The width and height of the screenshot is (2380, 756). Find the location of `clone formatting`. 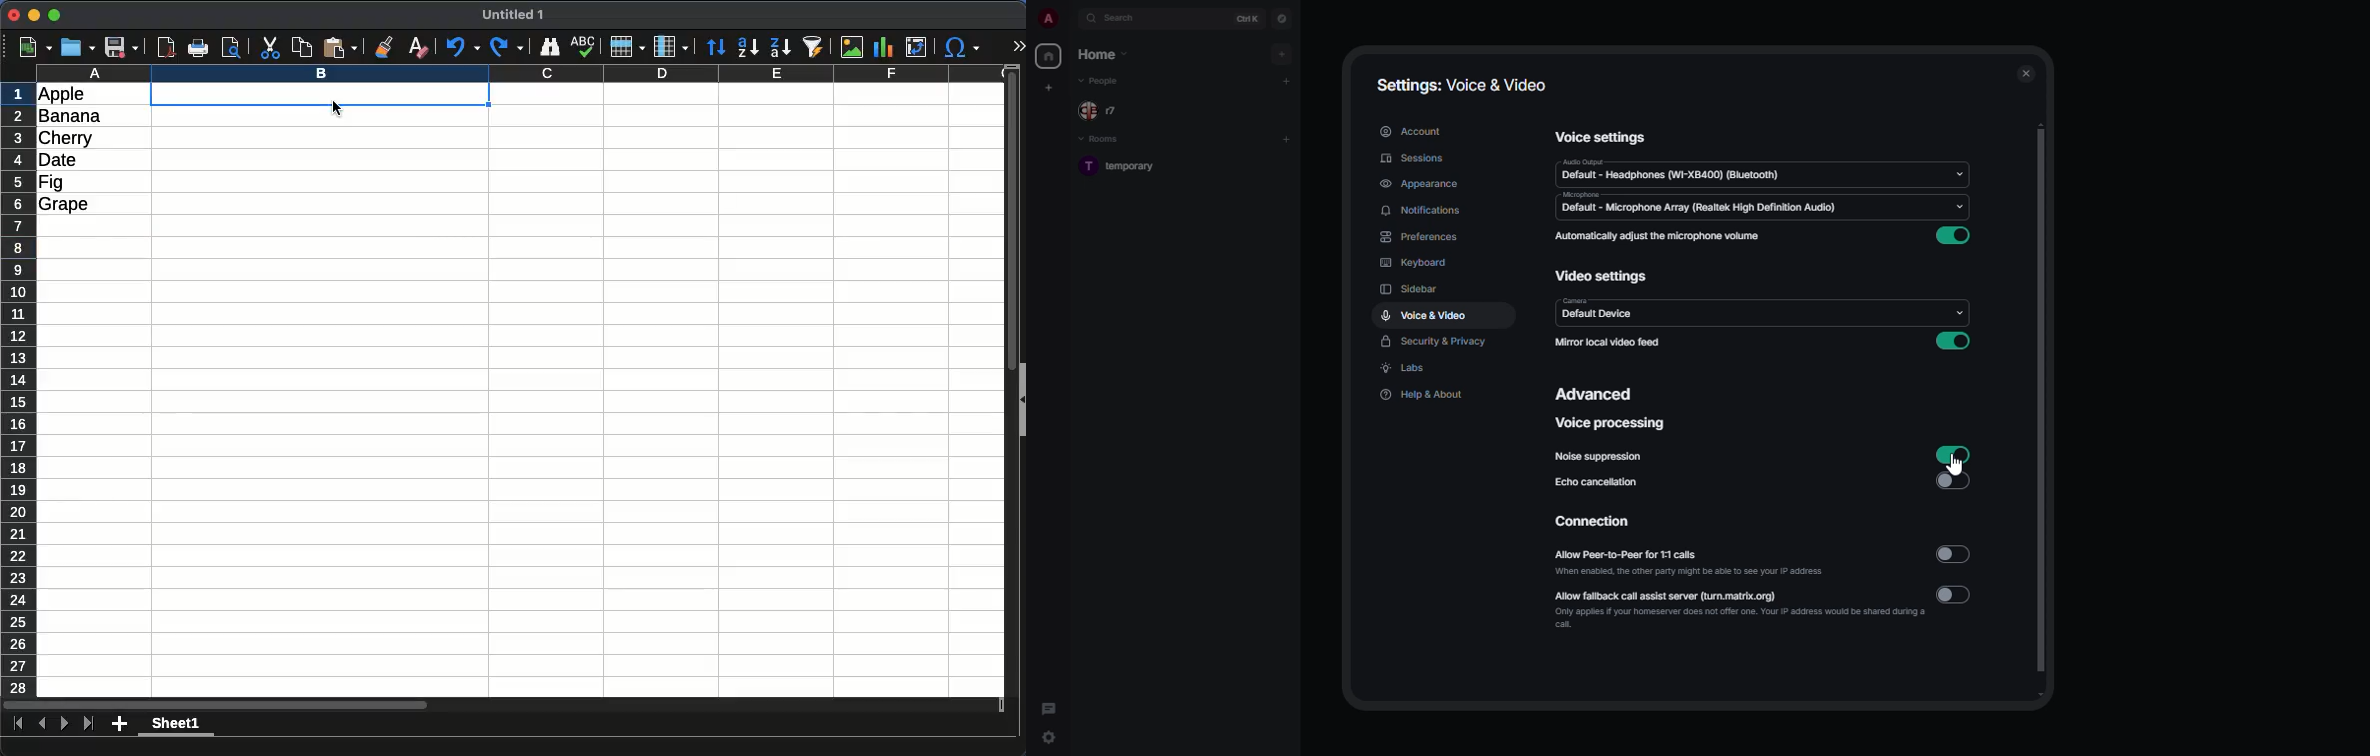

clone formatting is located at coordinates (384, 48).